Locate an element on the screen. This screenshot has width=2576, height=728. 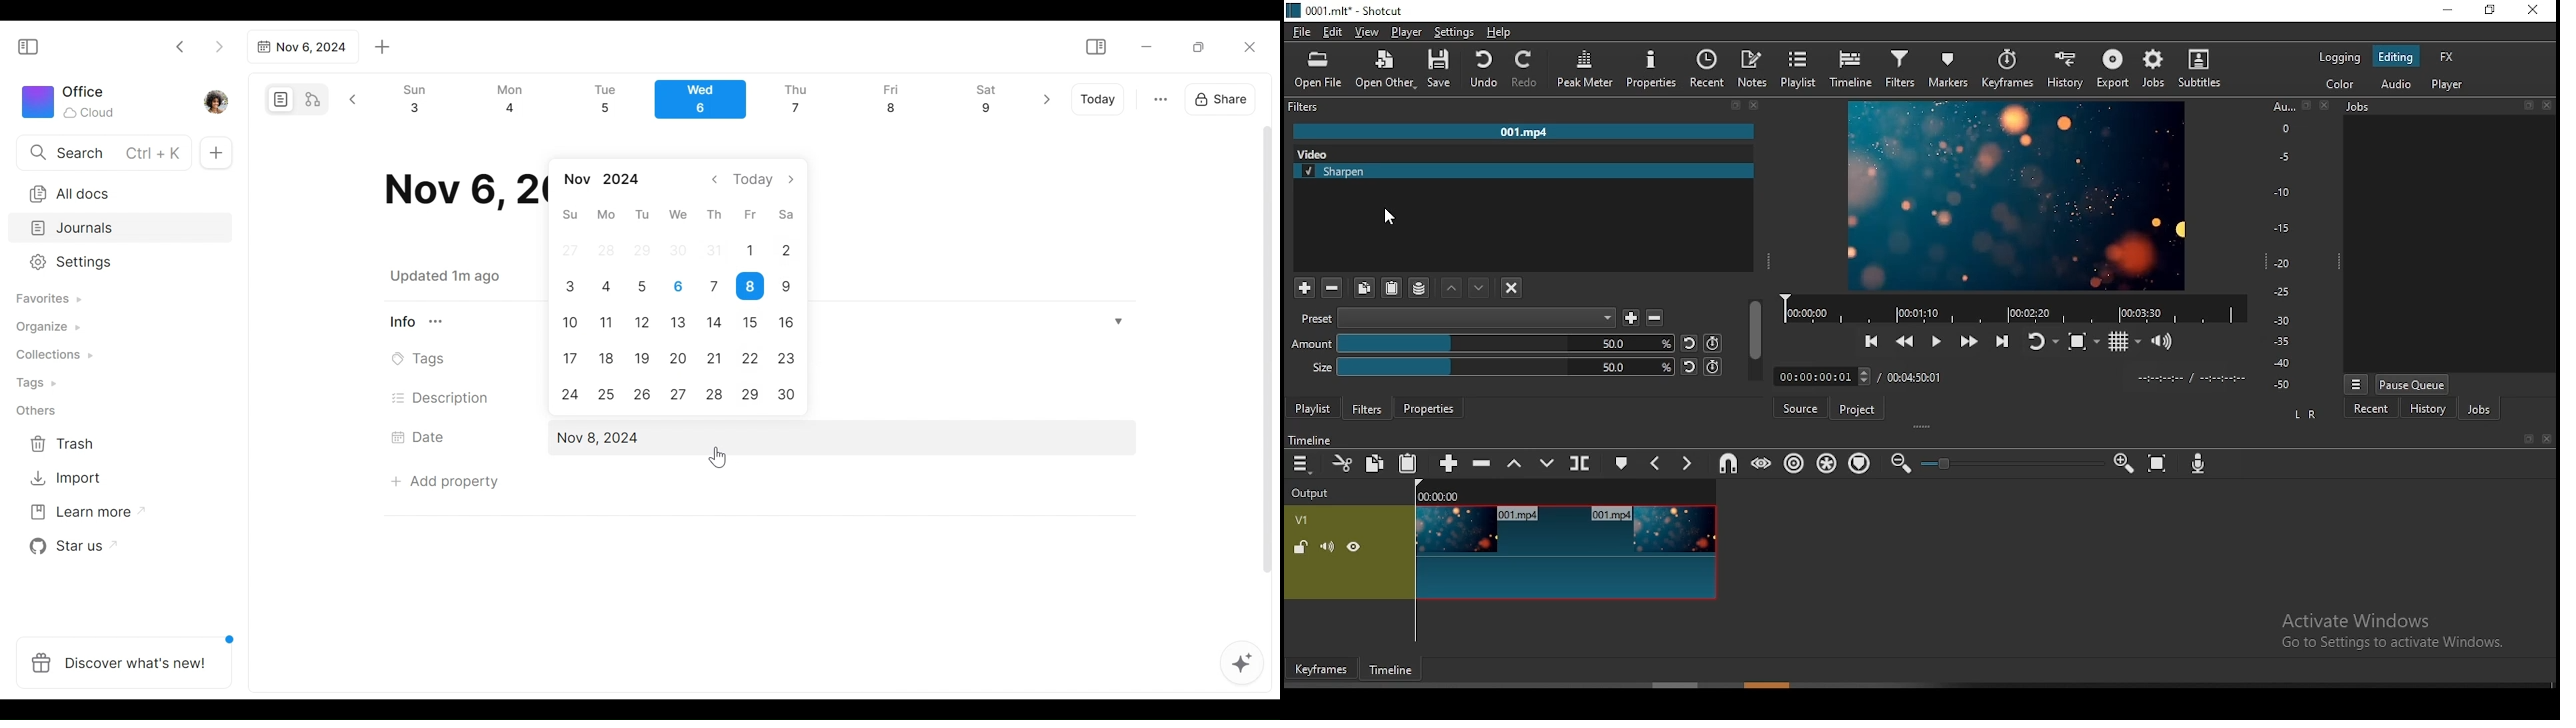
undo is located at coordinates (1689, 343).